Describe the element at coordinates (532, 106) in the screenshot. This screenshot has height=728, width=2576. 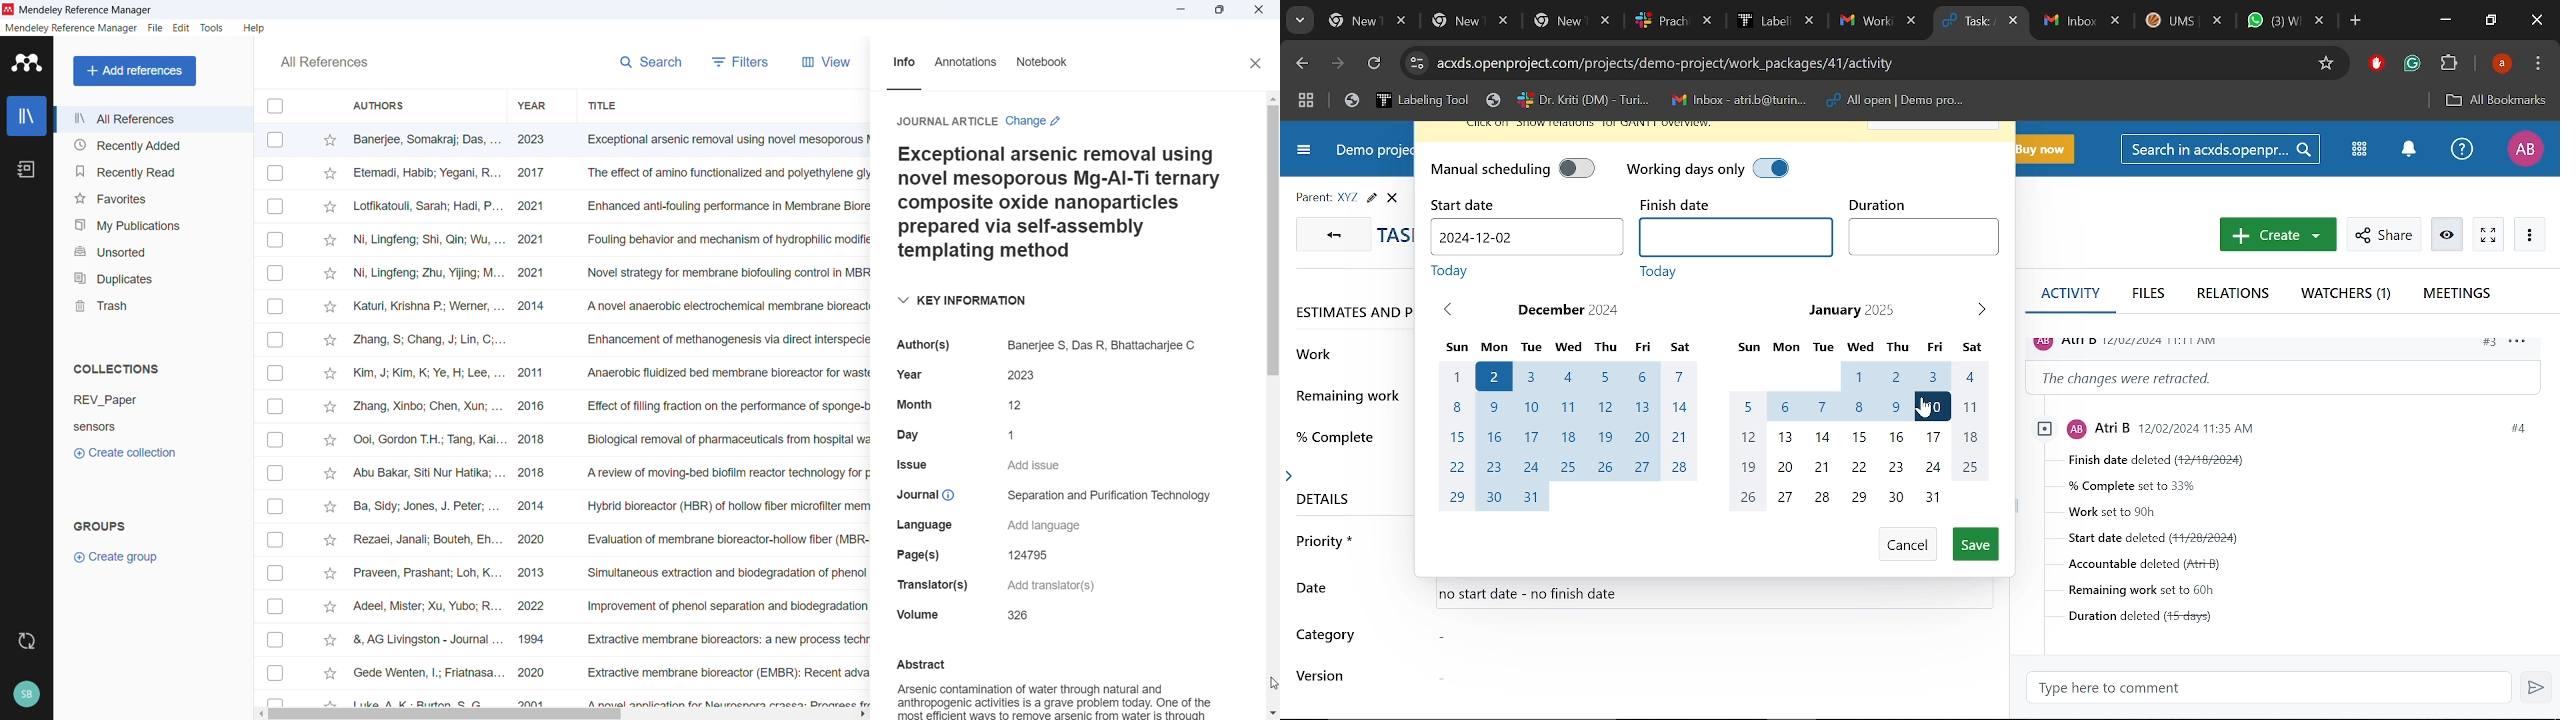
I see `Sort by year ` at that location.